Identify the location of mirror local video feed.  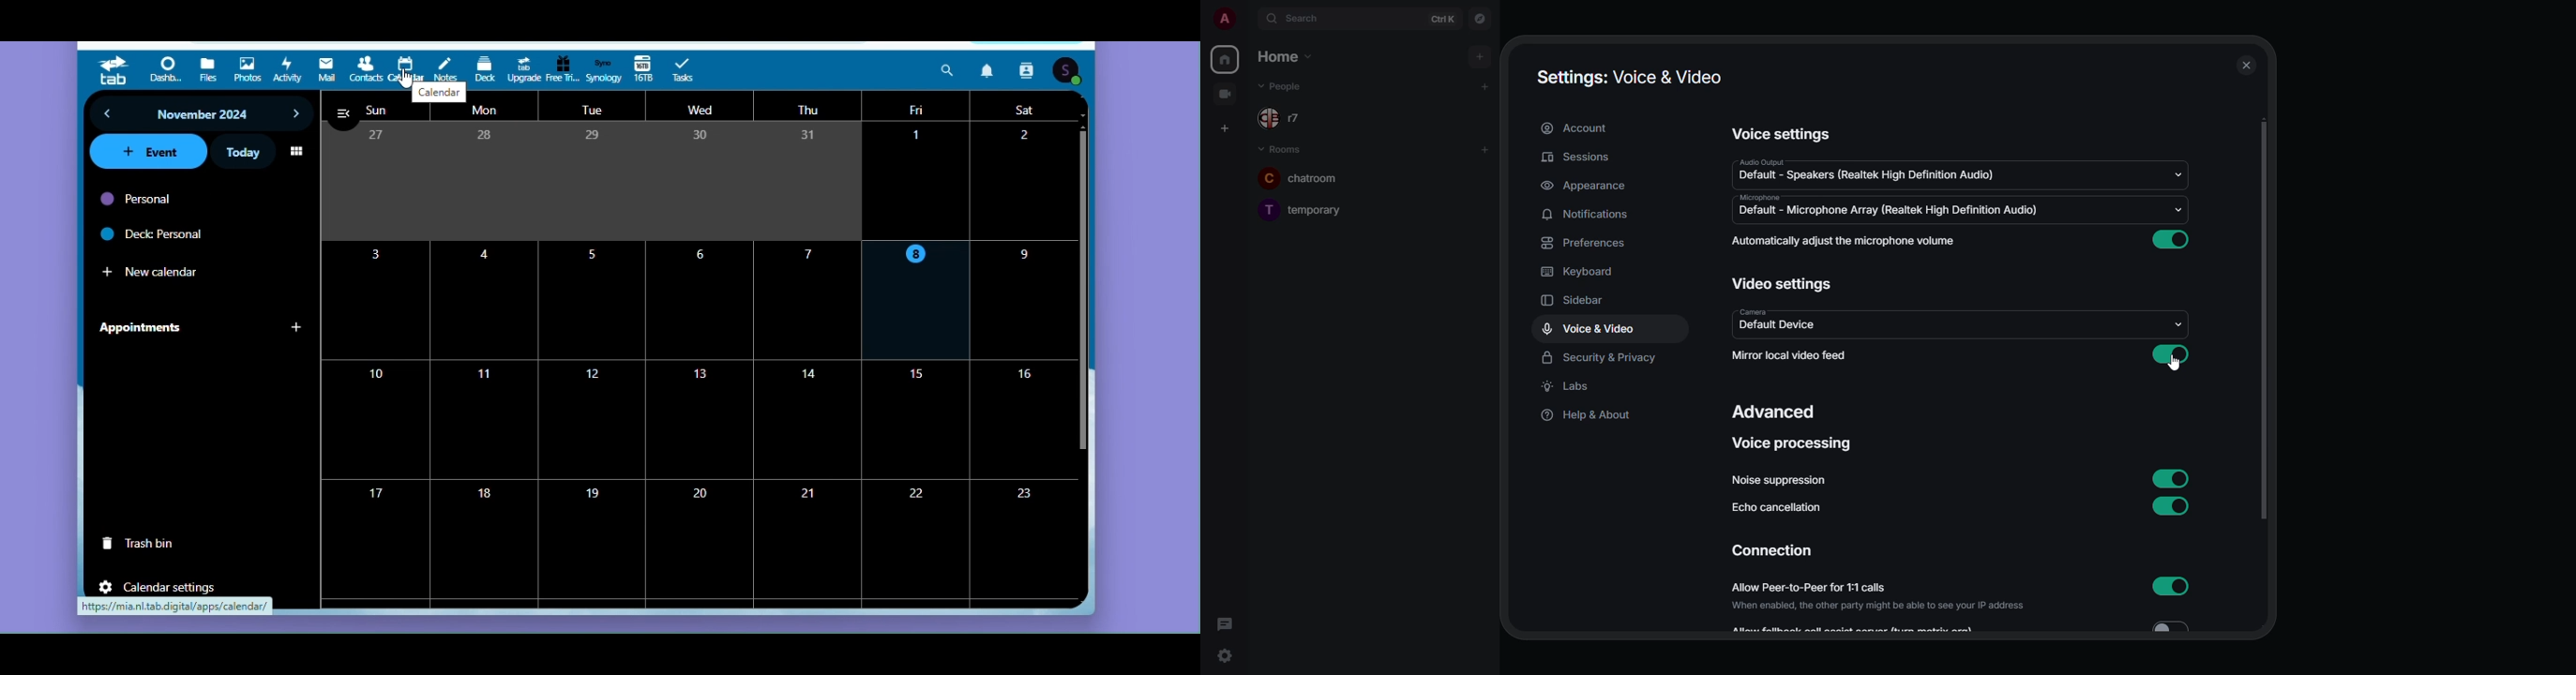
(1792, 355).